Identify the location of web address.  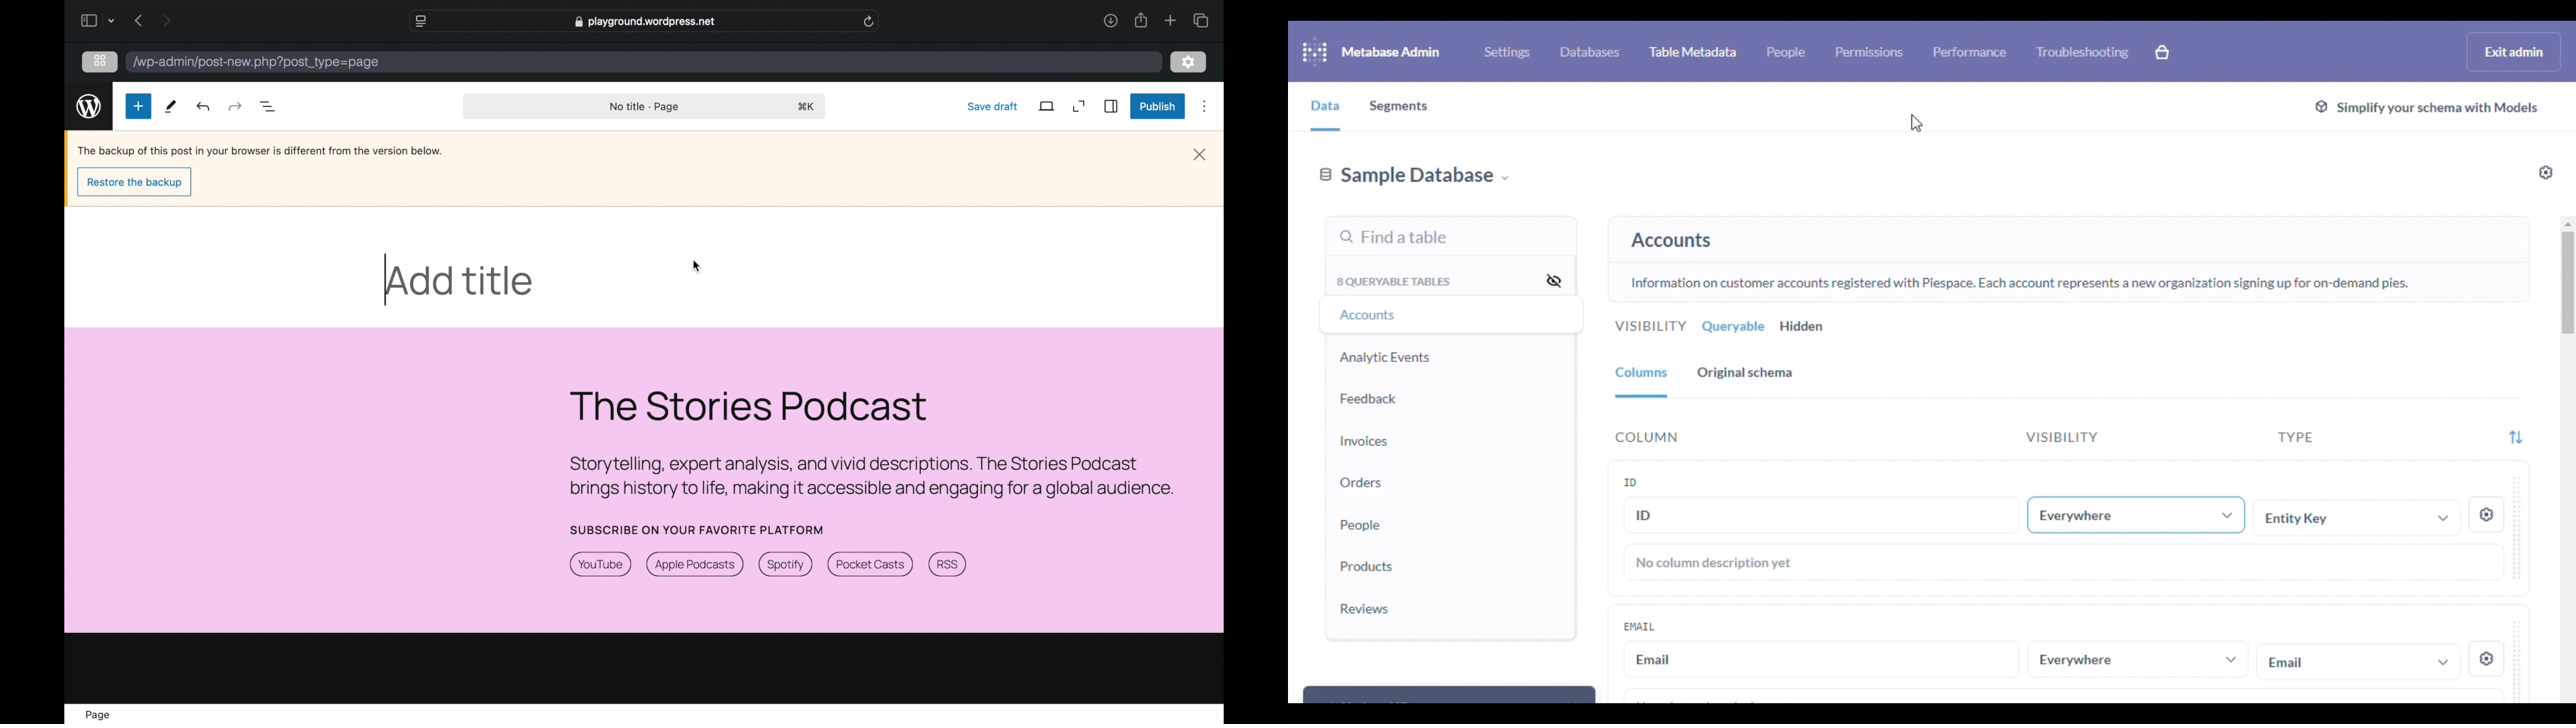
(645, 21).